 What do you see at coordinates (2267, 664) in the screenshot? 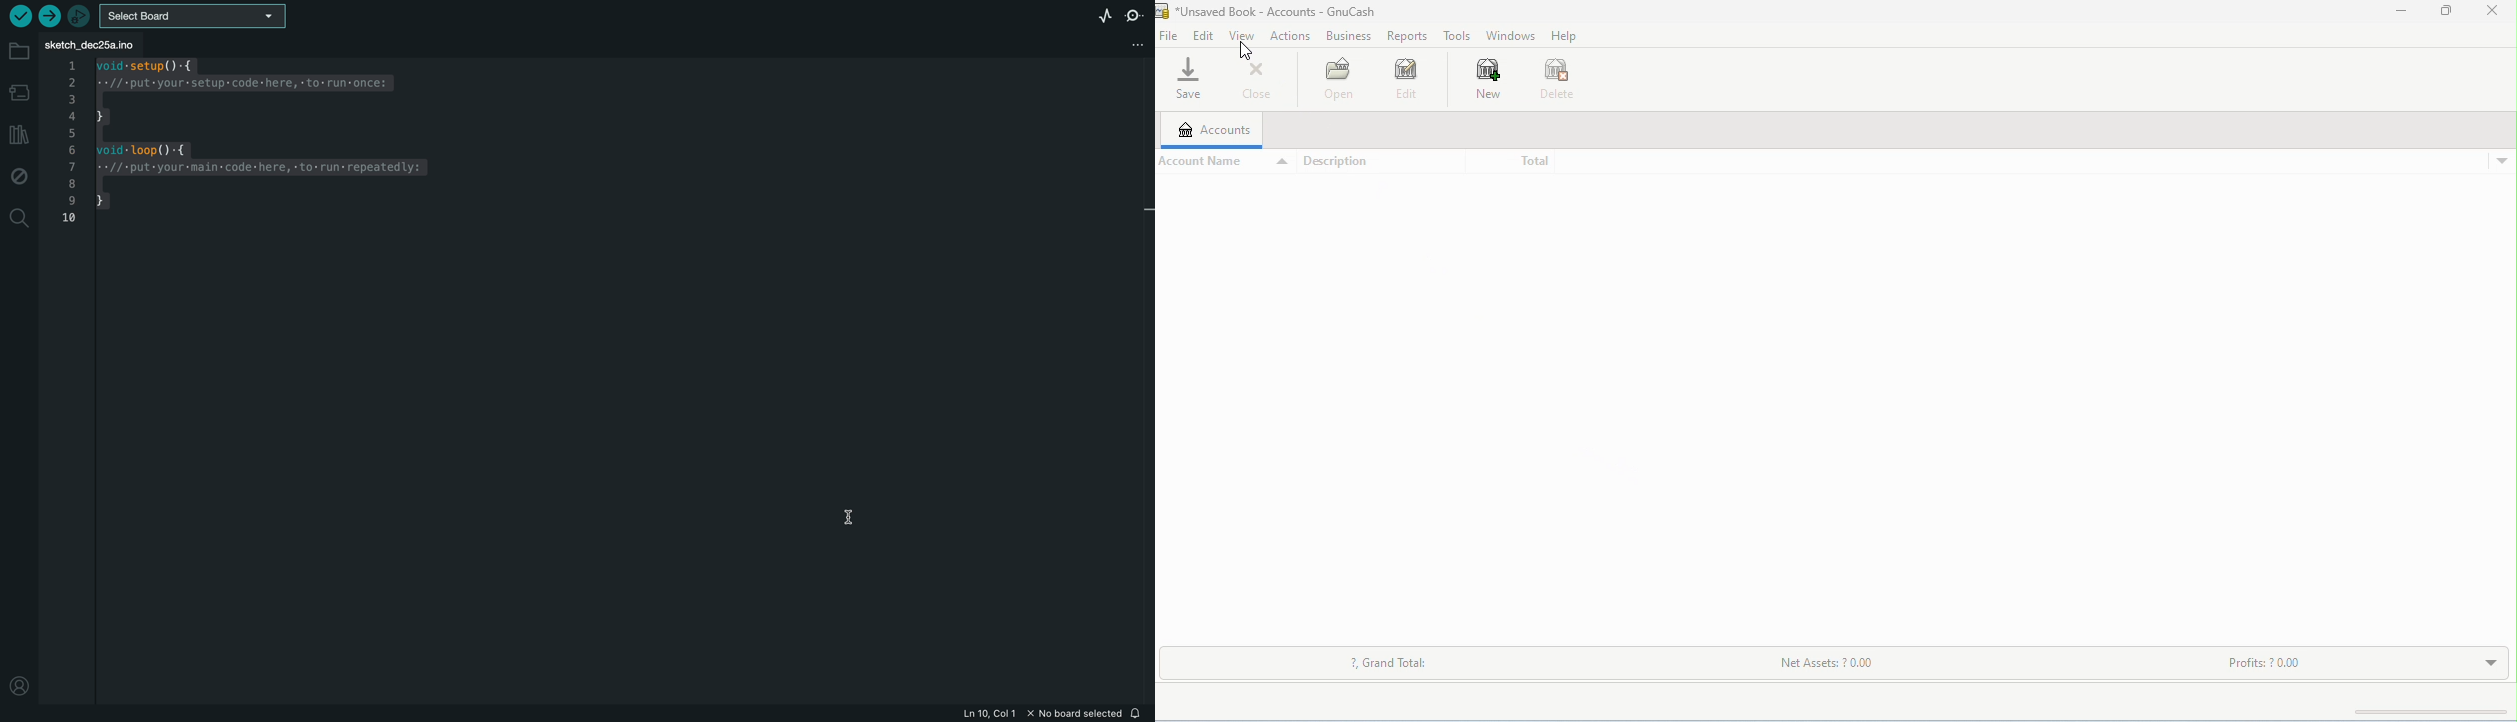
I see `profits` at bounding box center [2267, 664].